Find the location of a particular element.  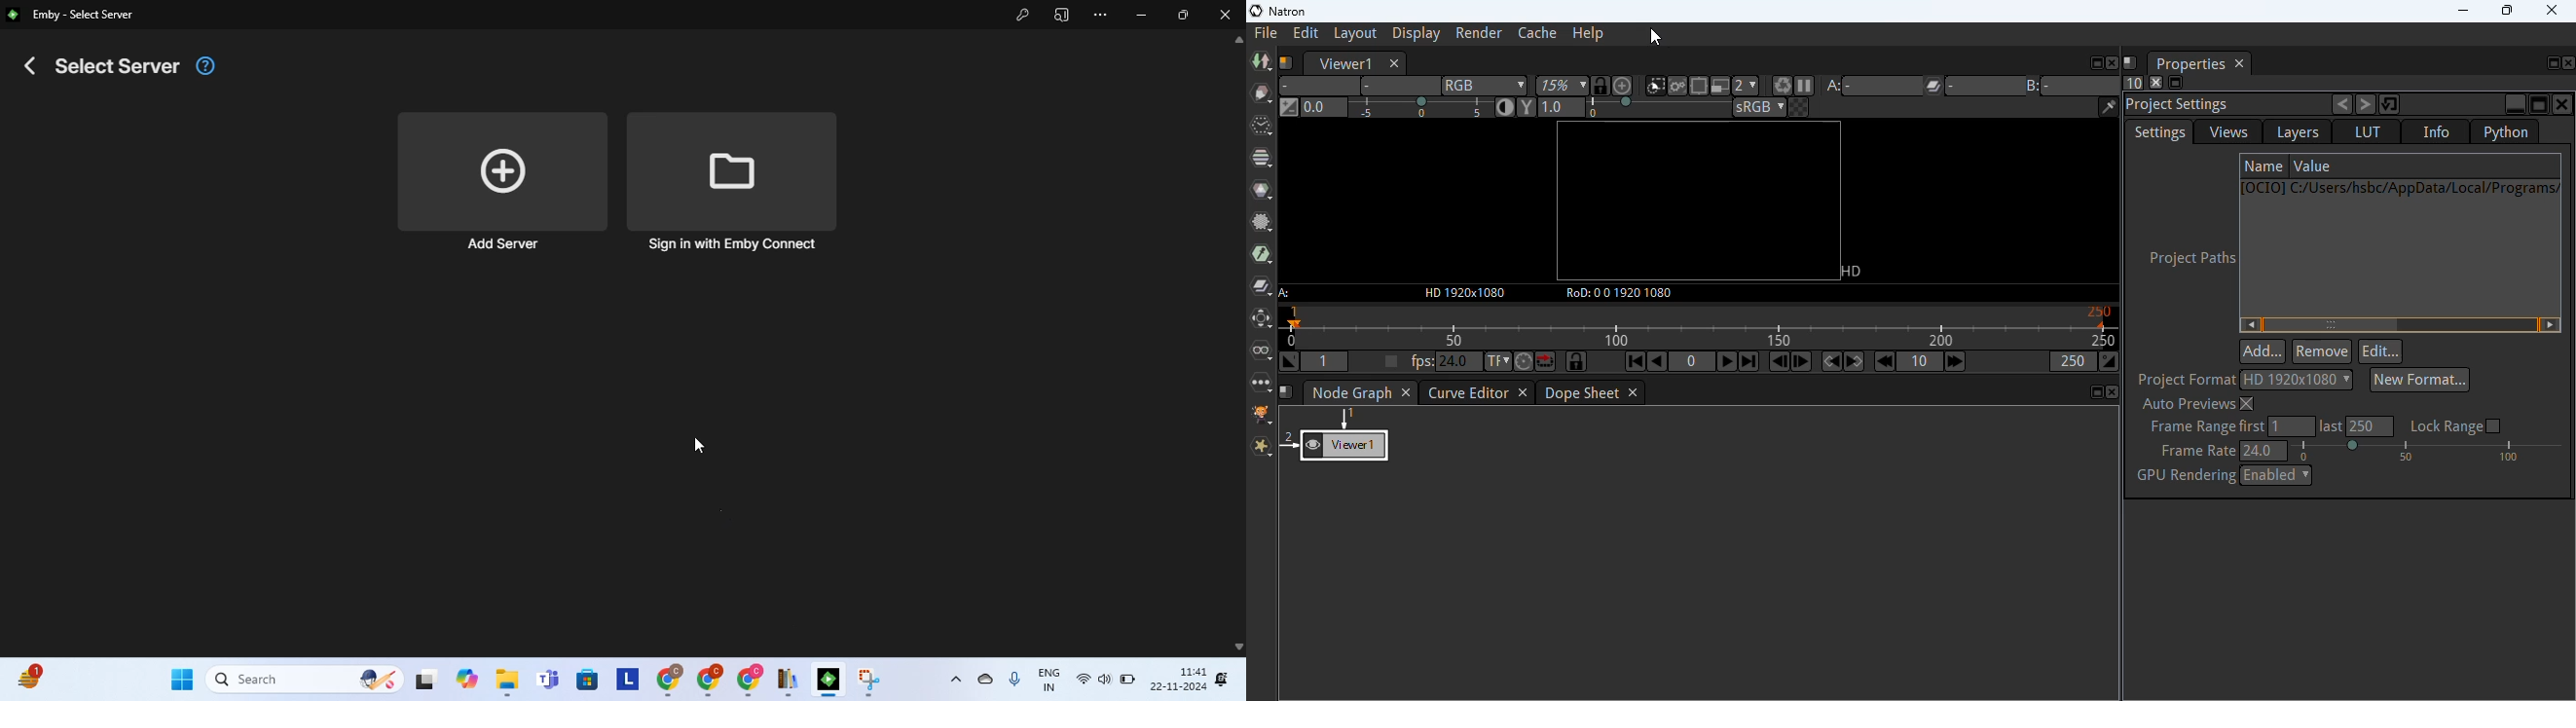

microsoft is located at coordinates (590, 681).